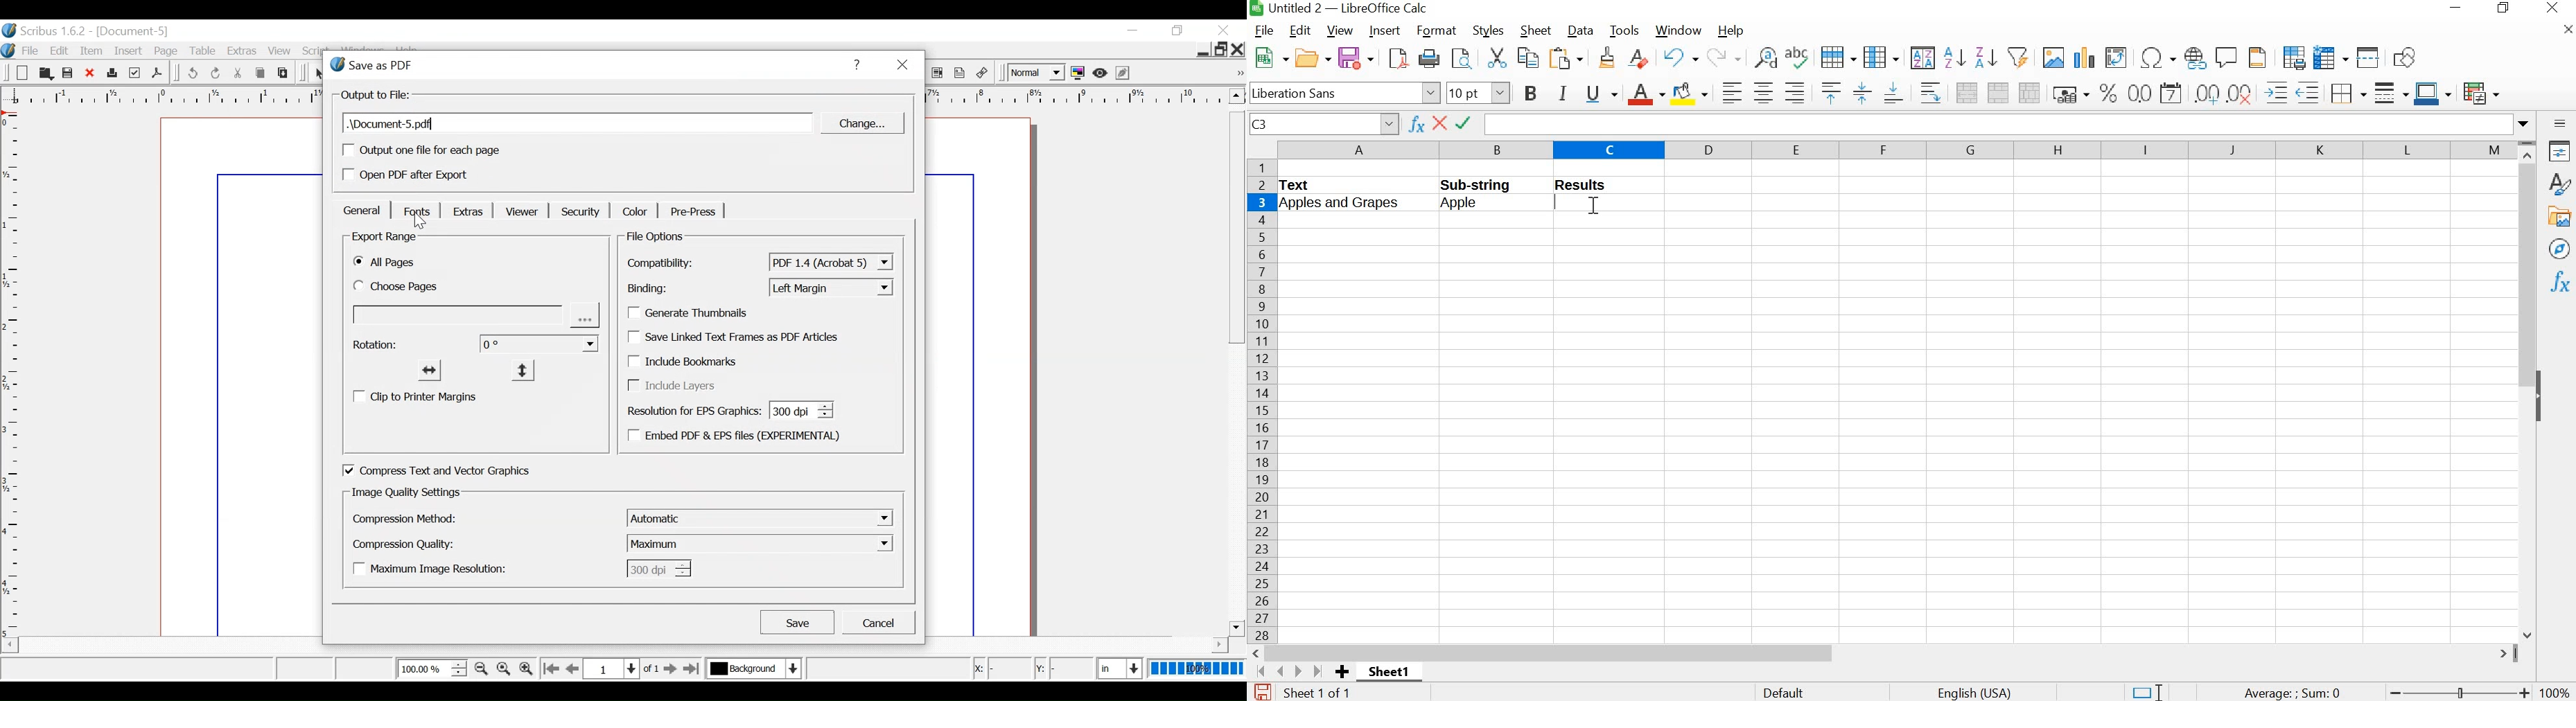  Describe the element at coordinates (1000, 669) in the screenshot. I see `X Coordinate` at that location.